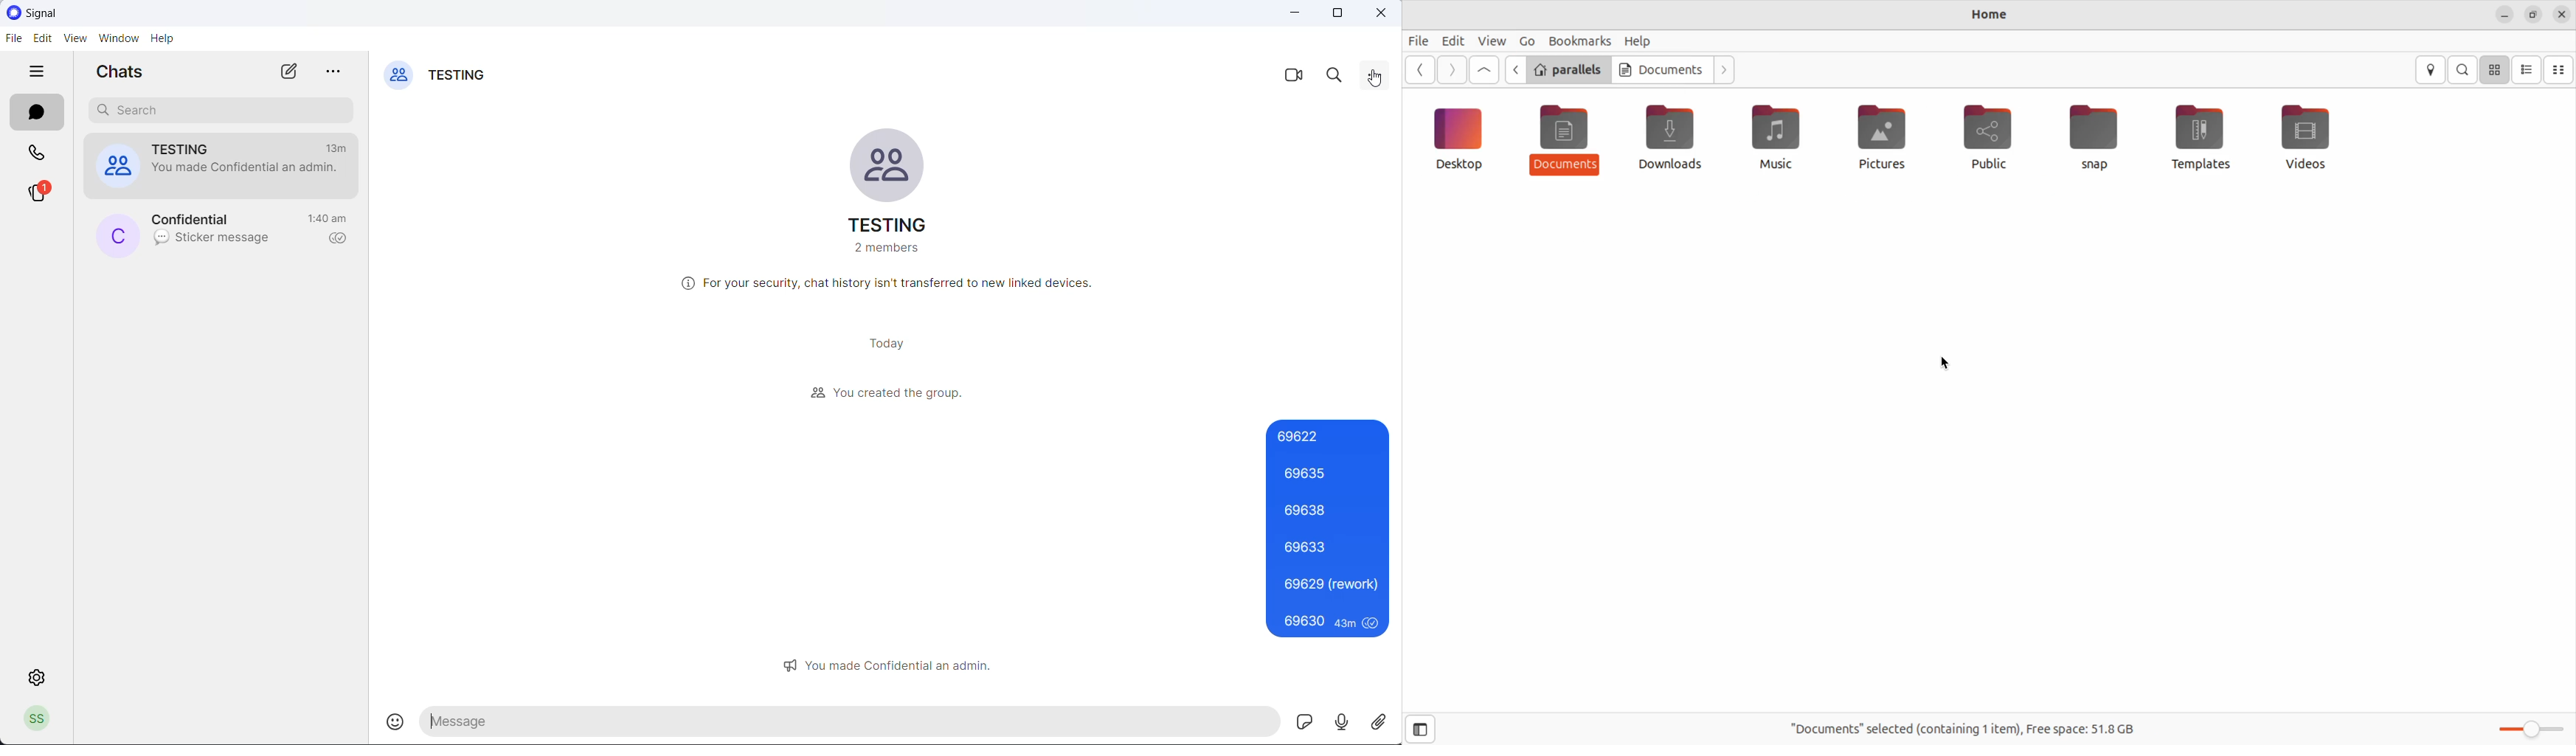  Describe the element at coordinates (288, 72) in the screenshot. I see `new chat` at that location.